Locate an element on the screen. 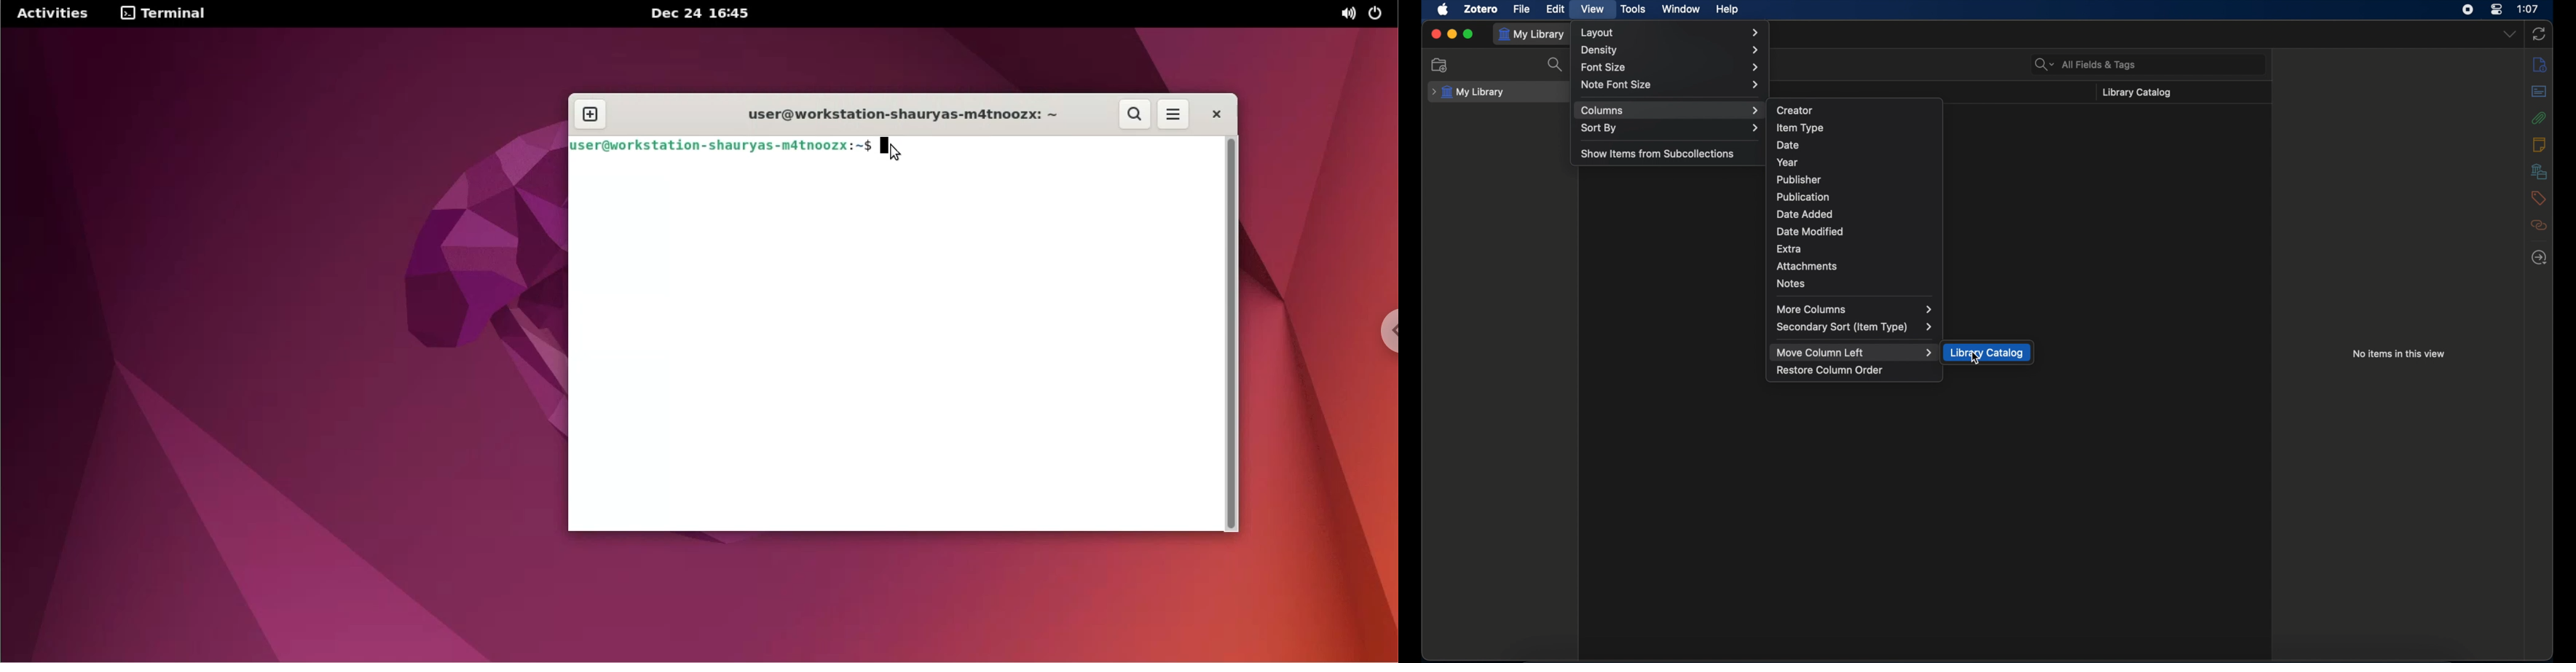 The image size is (2576, 672). edit is located at coordinates (1557, 9).